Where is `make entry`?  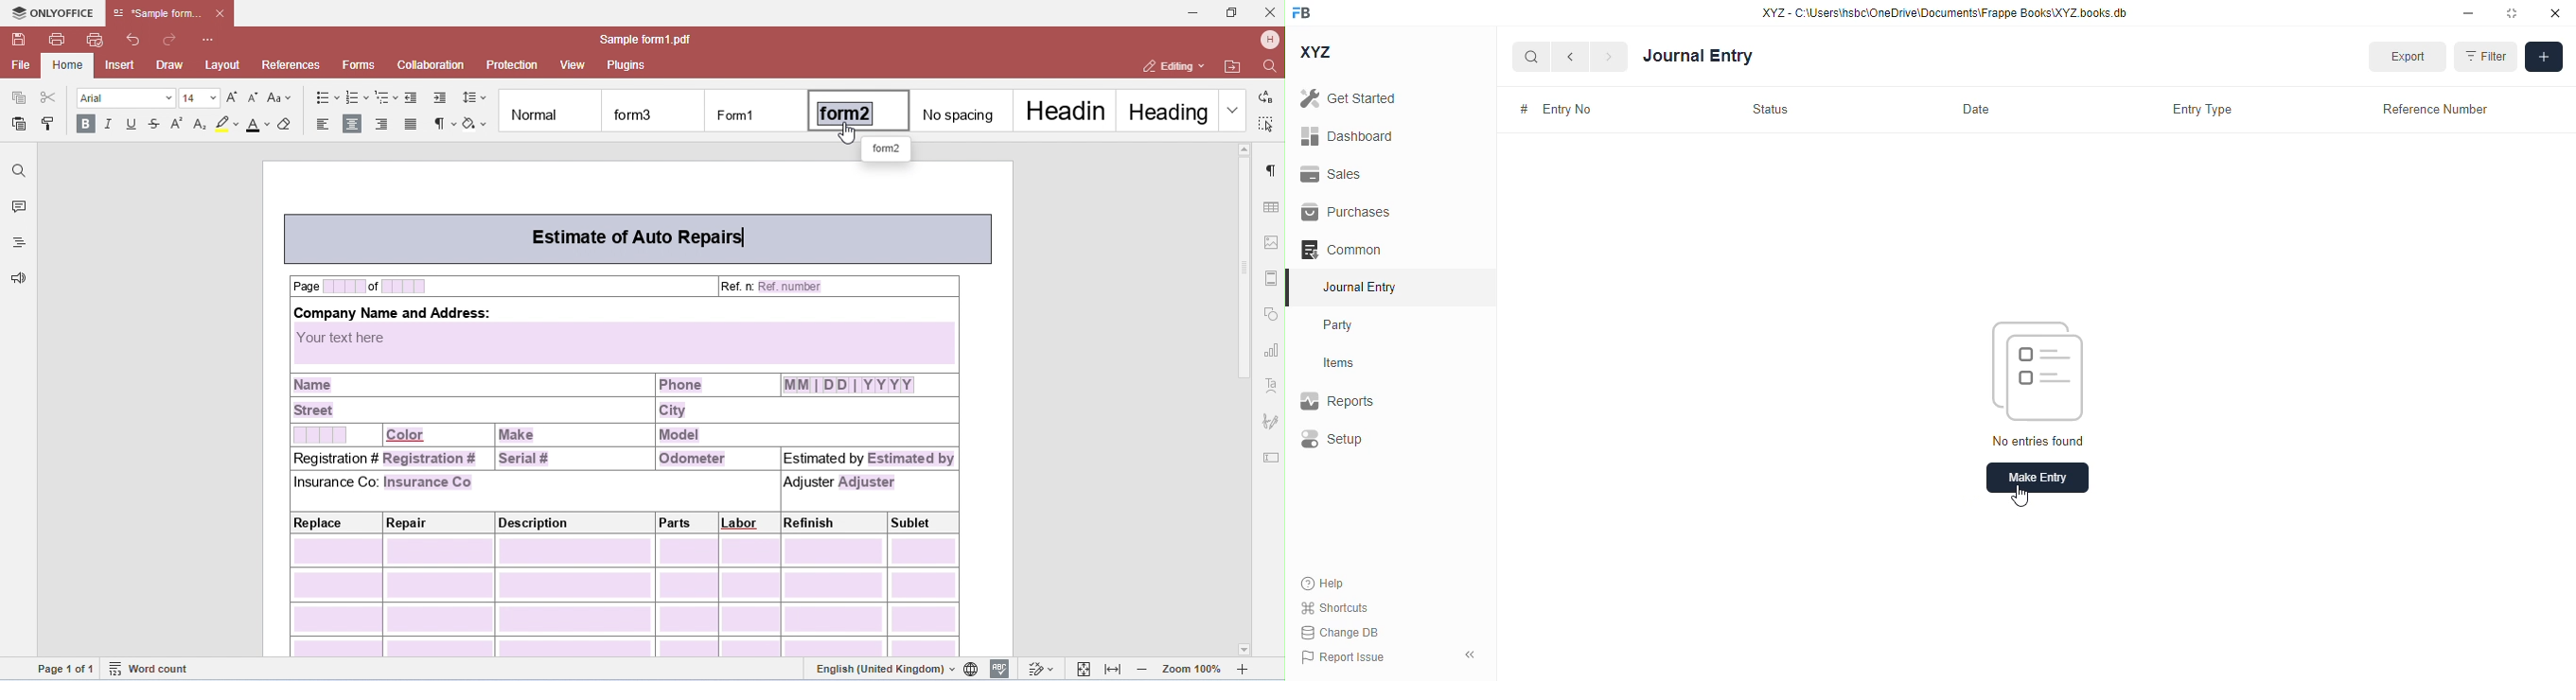
make entry is located at coordinates (2038, 478).